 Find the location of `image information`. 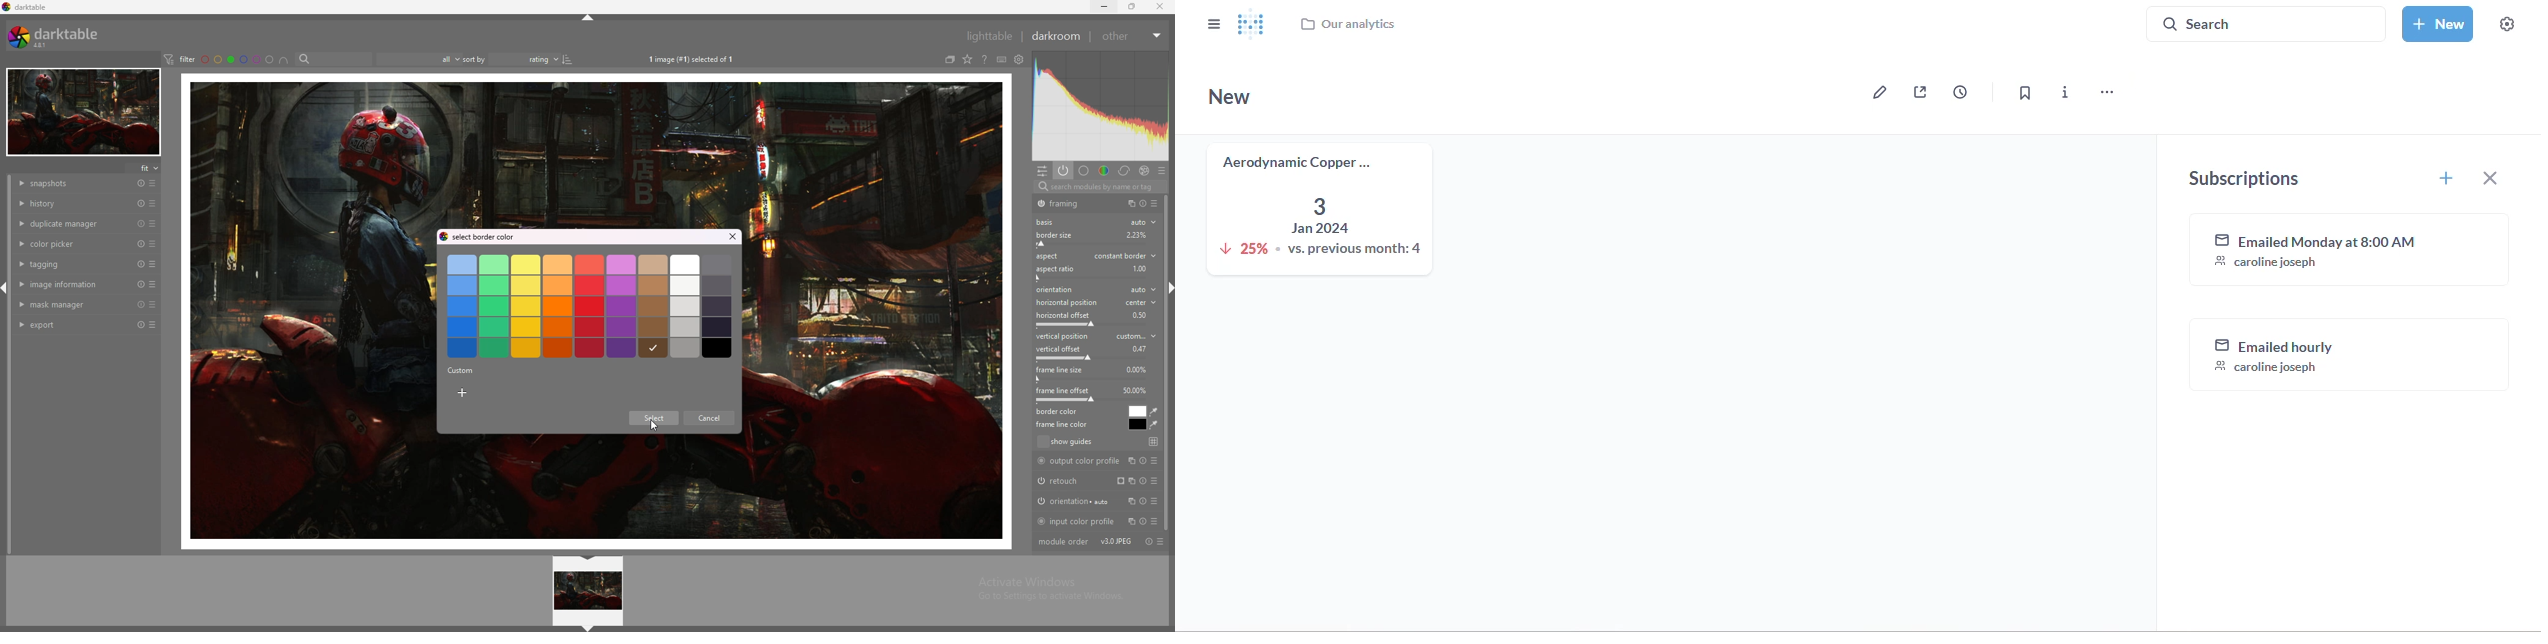

image information is located at coordinates (73, 284).